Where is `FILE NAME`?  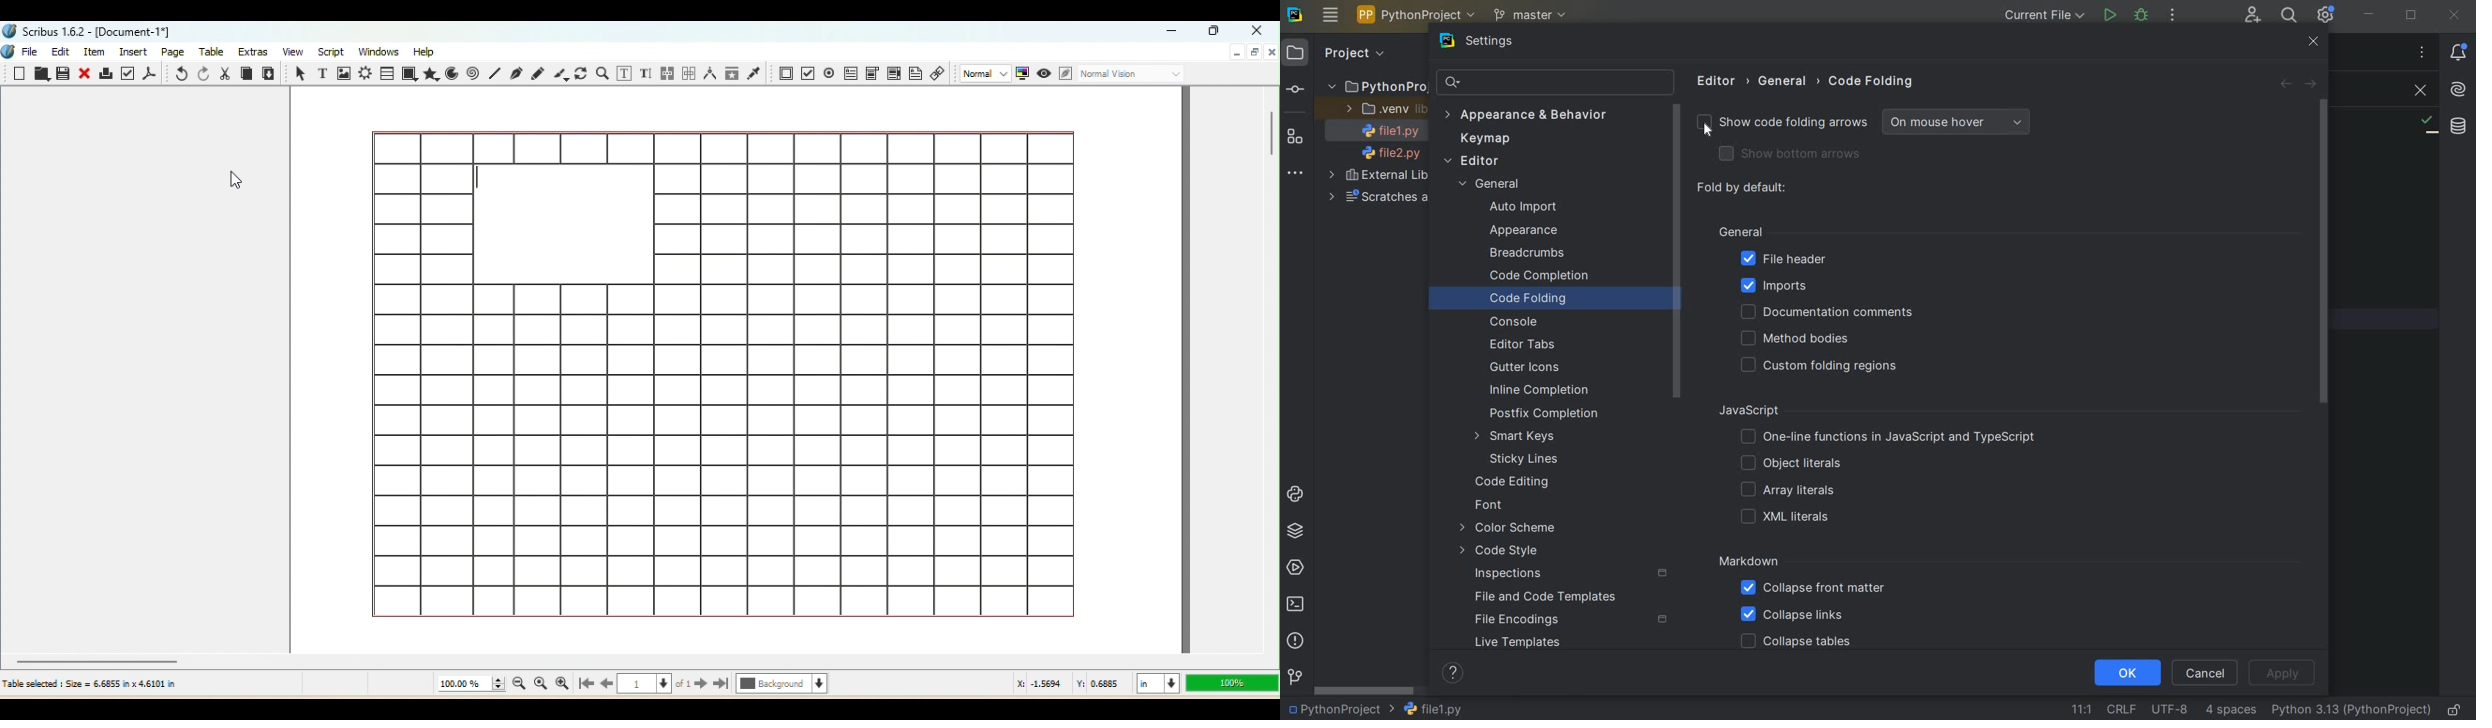 FILE NAME is located at coordinates (1433, 709).